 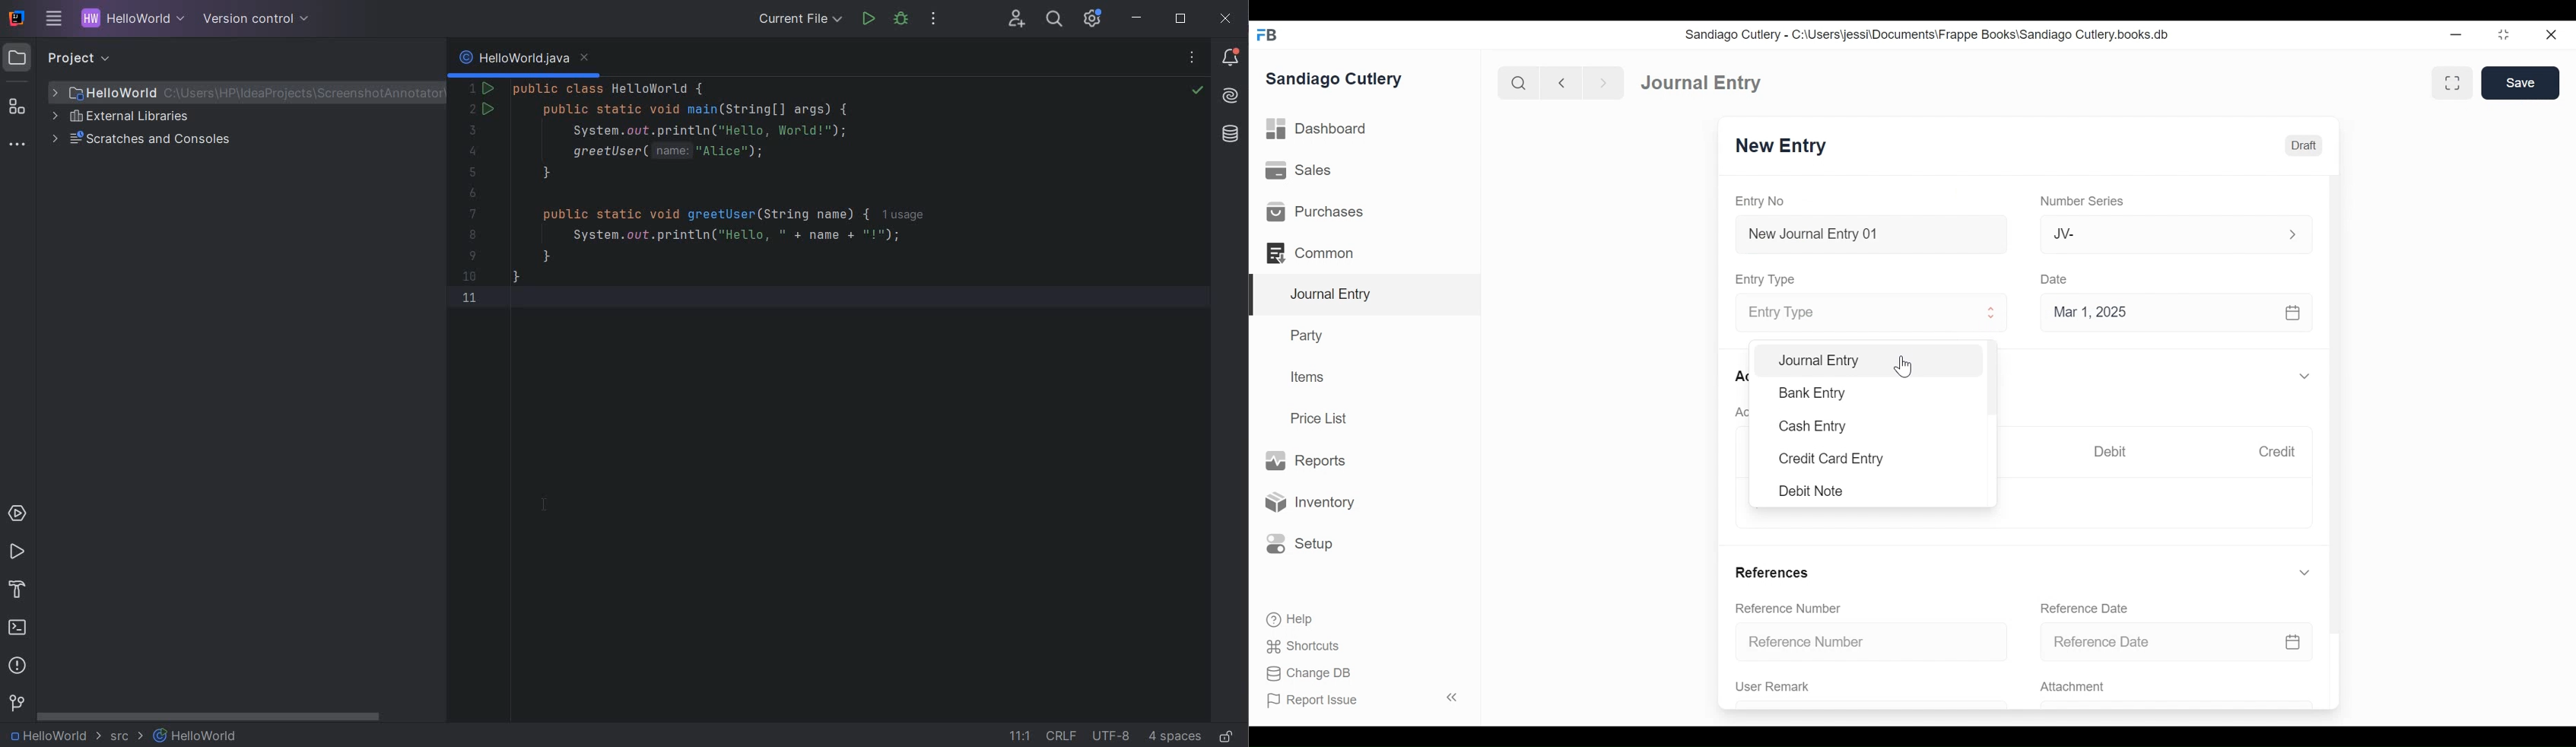 What do you see at coordinates (2306, 571) in the screenshot?
I see `expand/collapse` at bounding box center [2306, 571].